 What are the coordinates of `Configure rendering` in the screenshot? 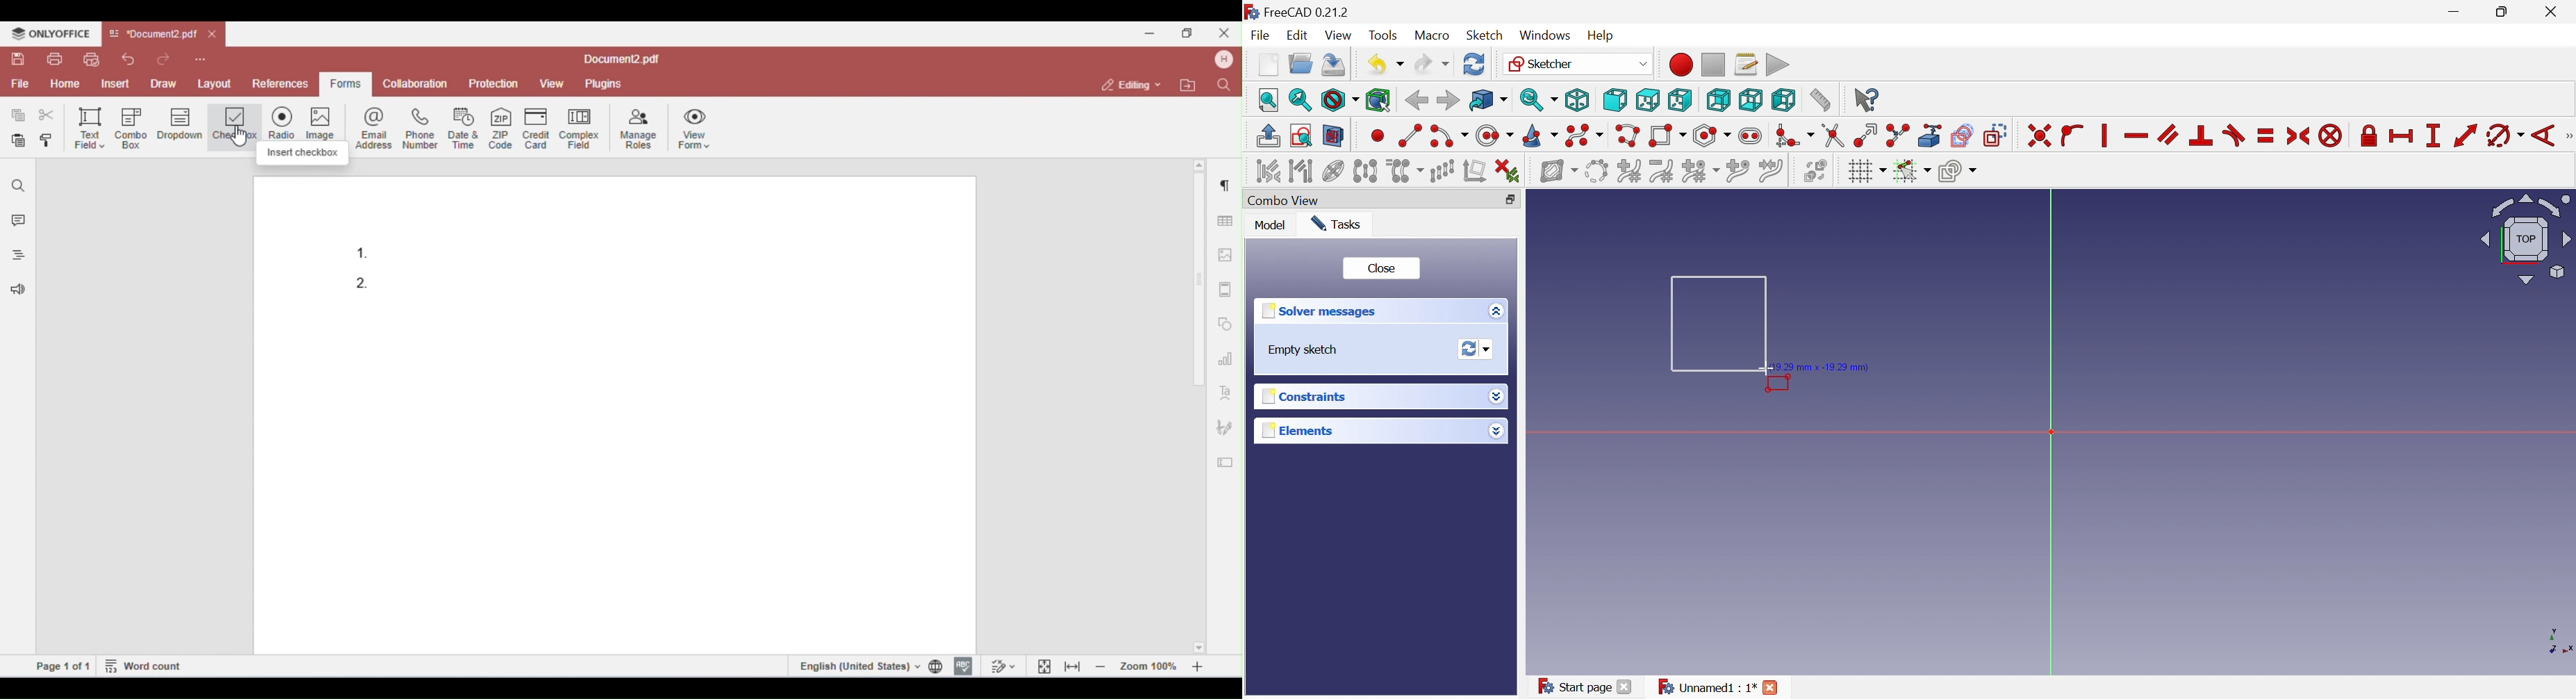 It's located at (1958, 173).